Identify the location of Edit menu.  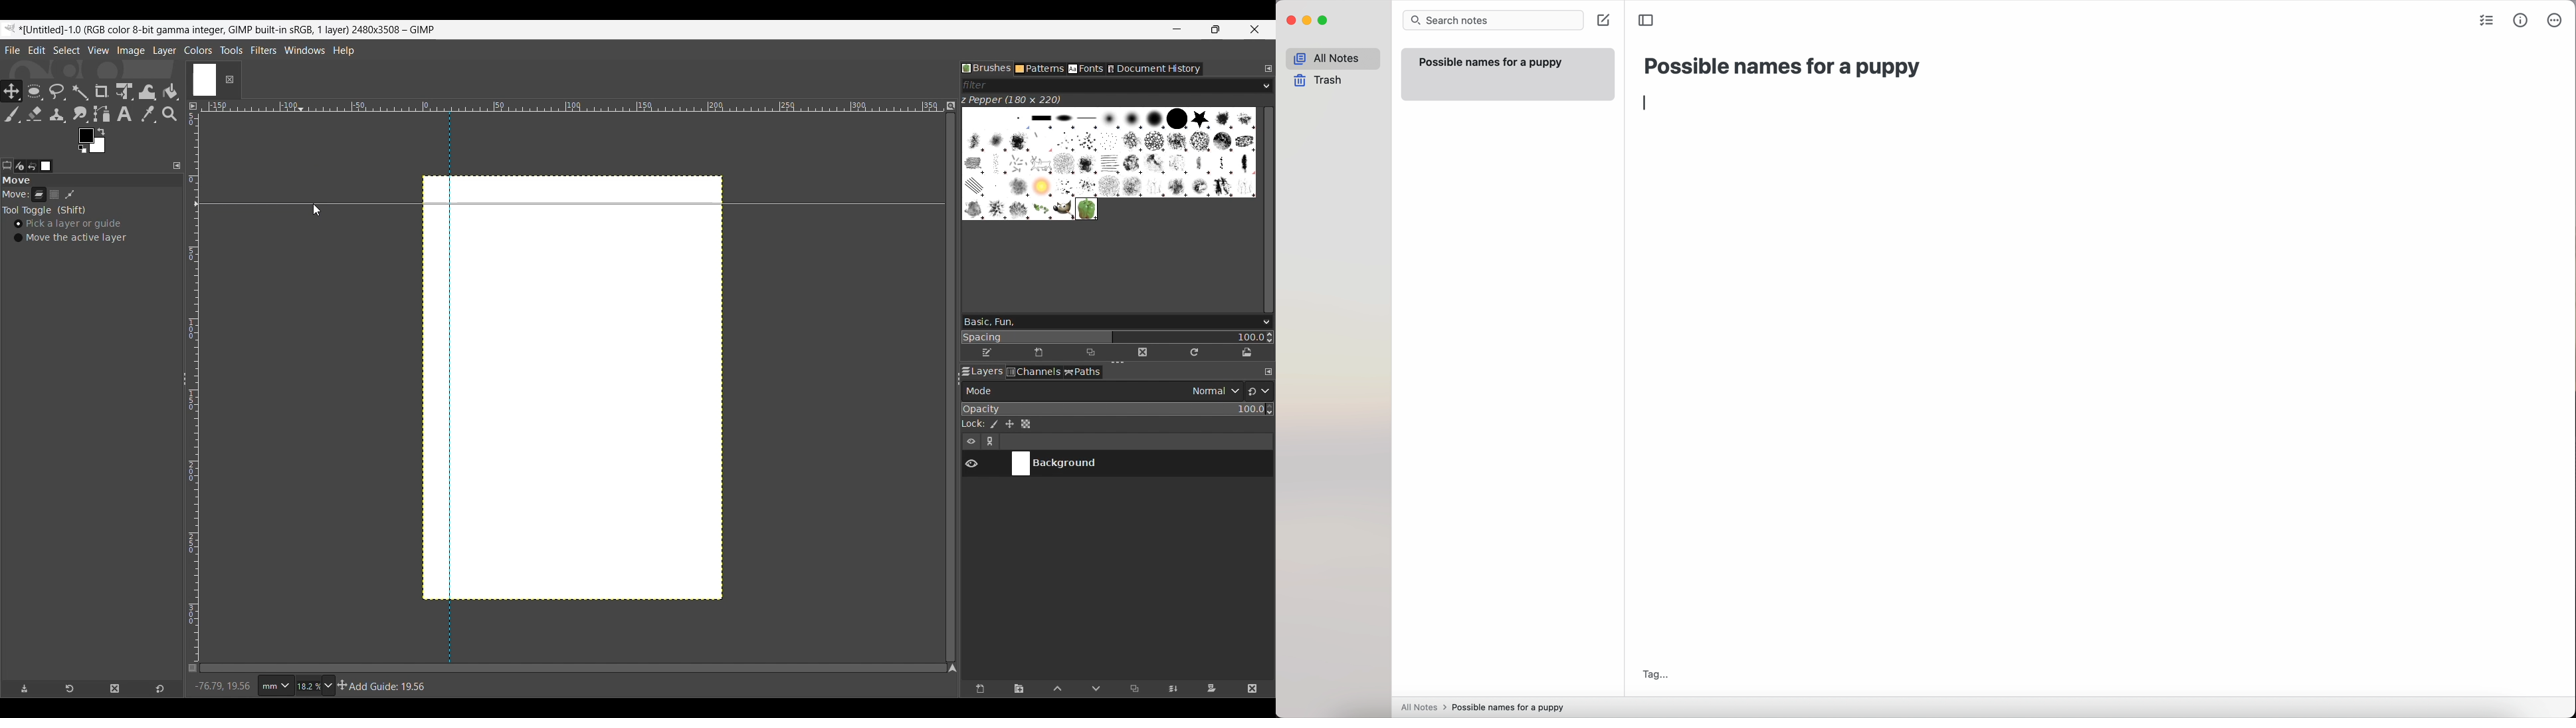
(37, 50).